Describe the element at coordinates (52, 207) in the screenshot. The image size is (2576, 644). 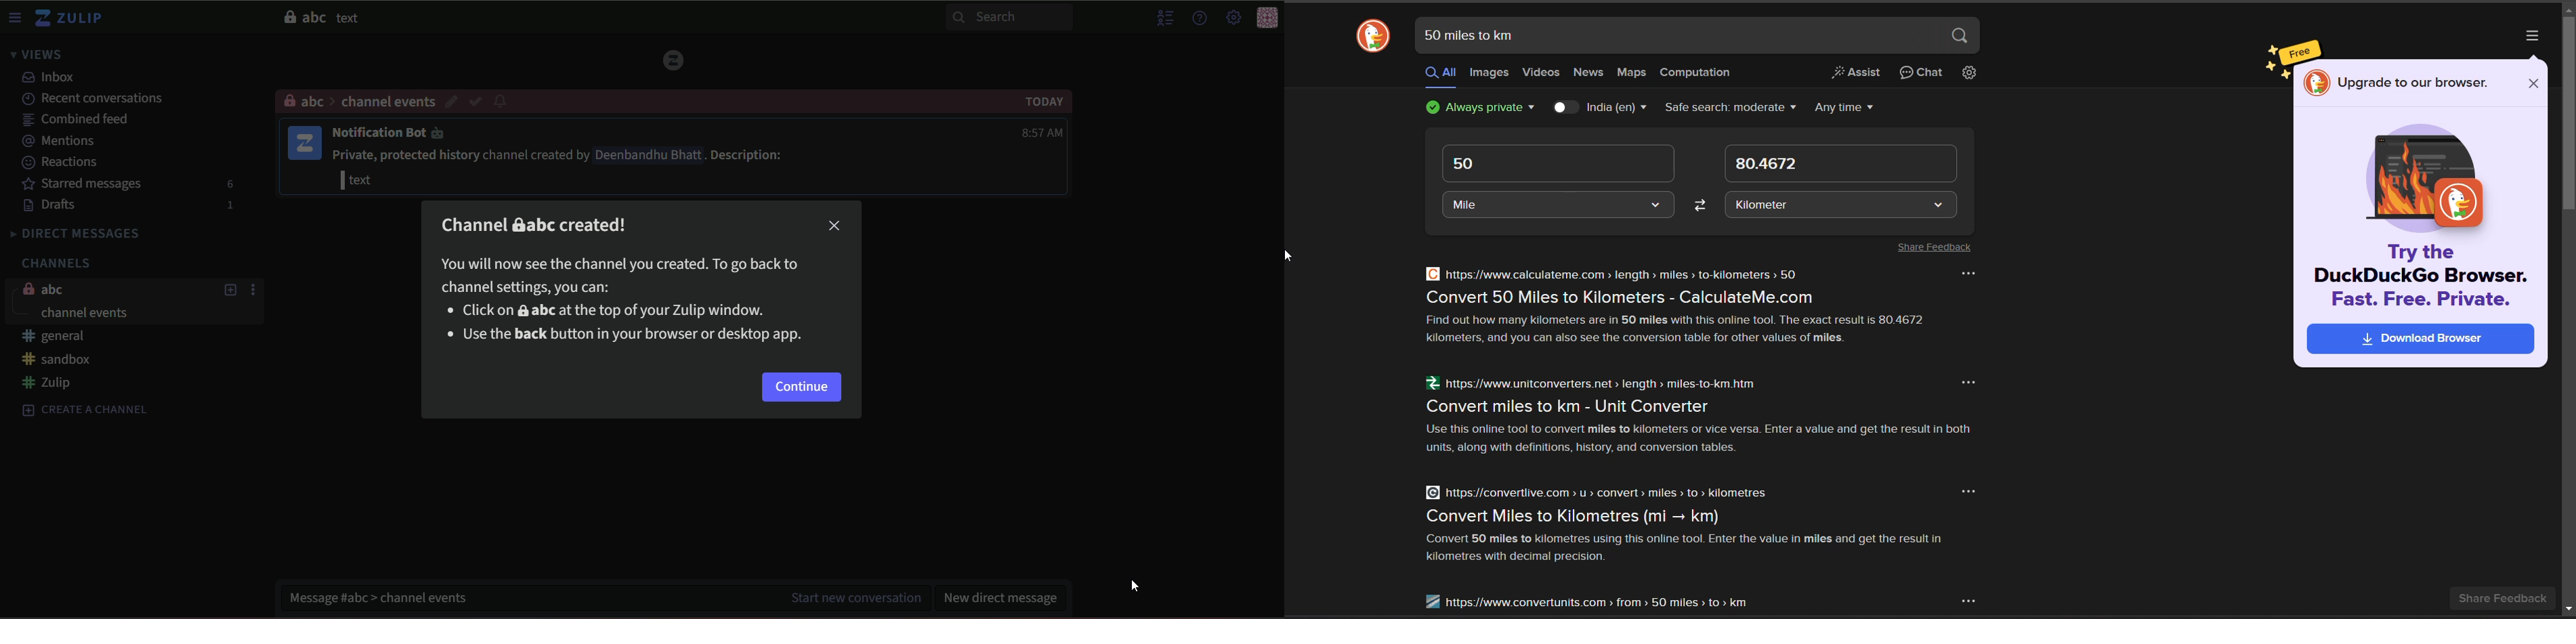
I see `drafts` at that location.